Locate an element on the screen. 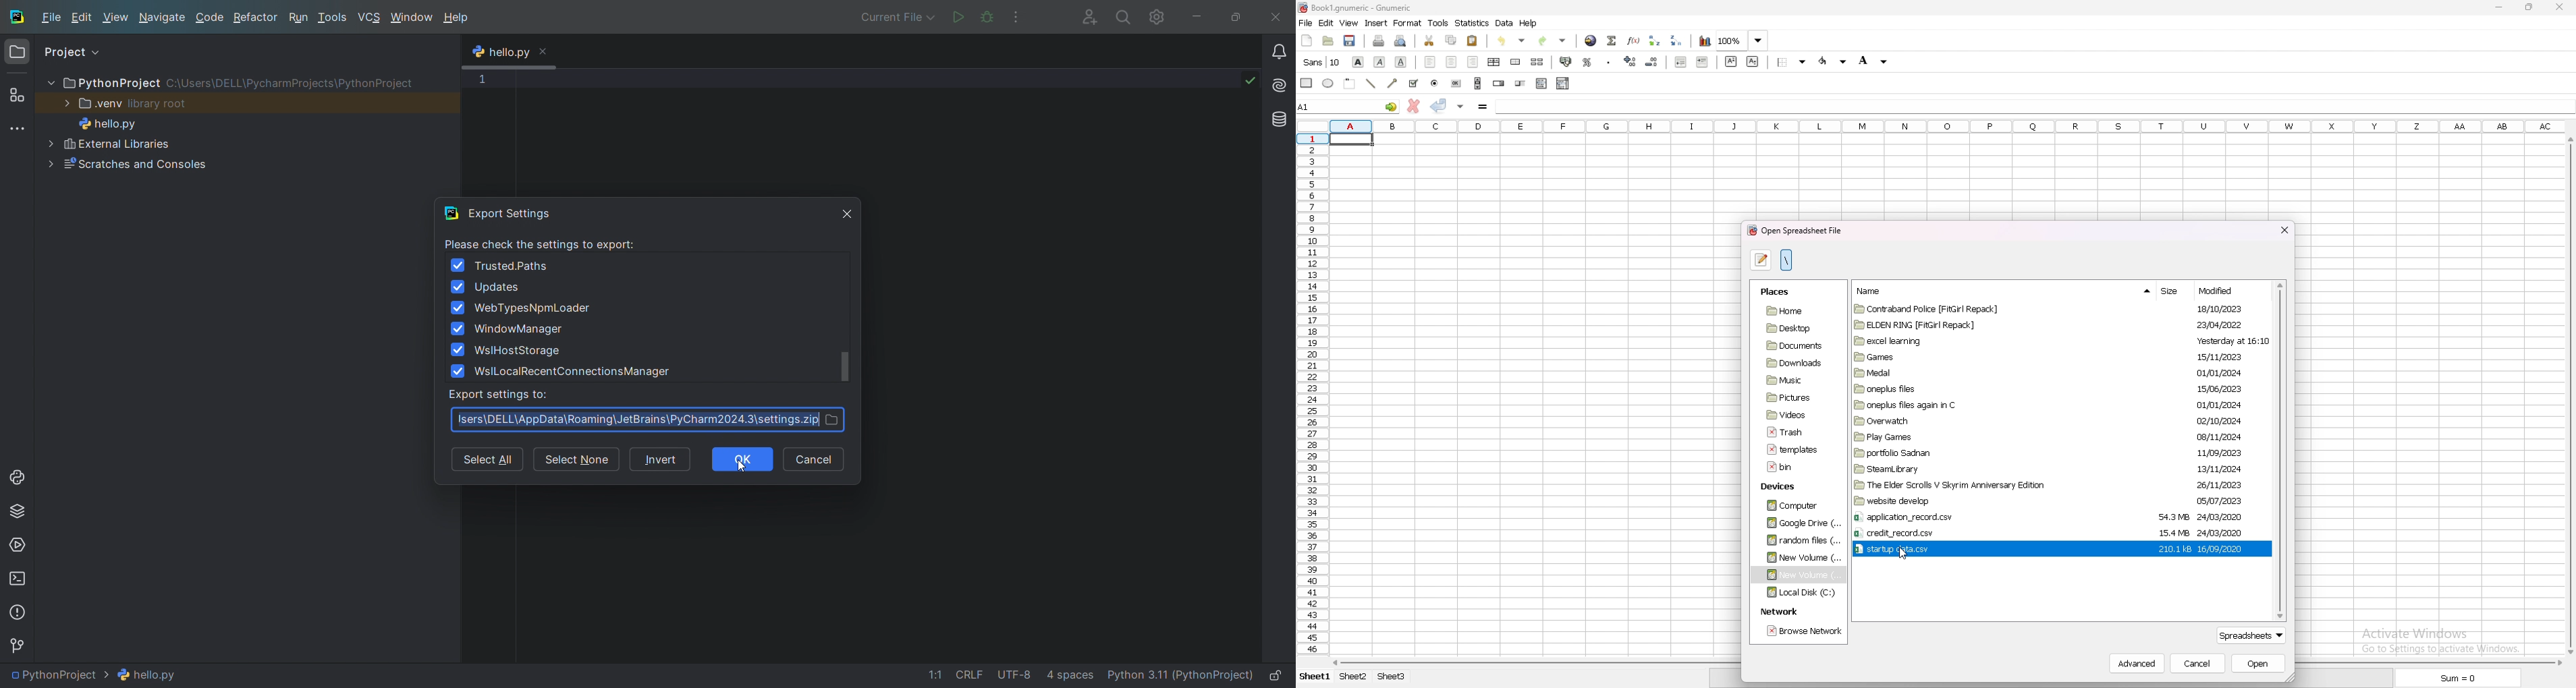 The image size is (2576, 700). places is located at coordinates (1781, 291).